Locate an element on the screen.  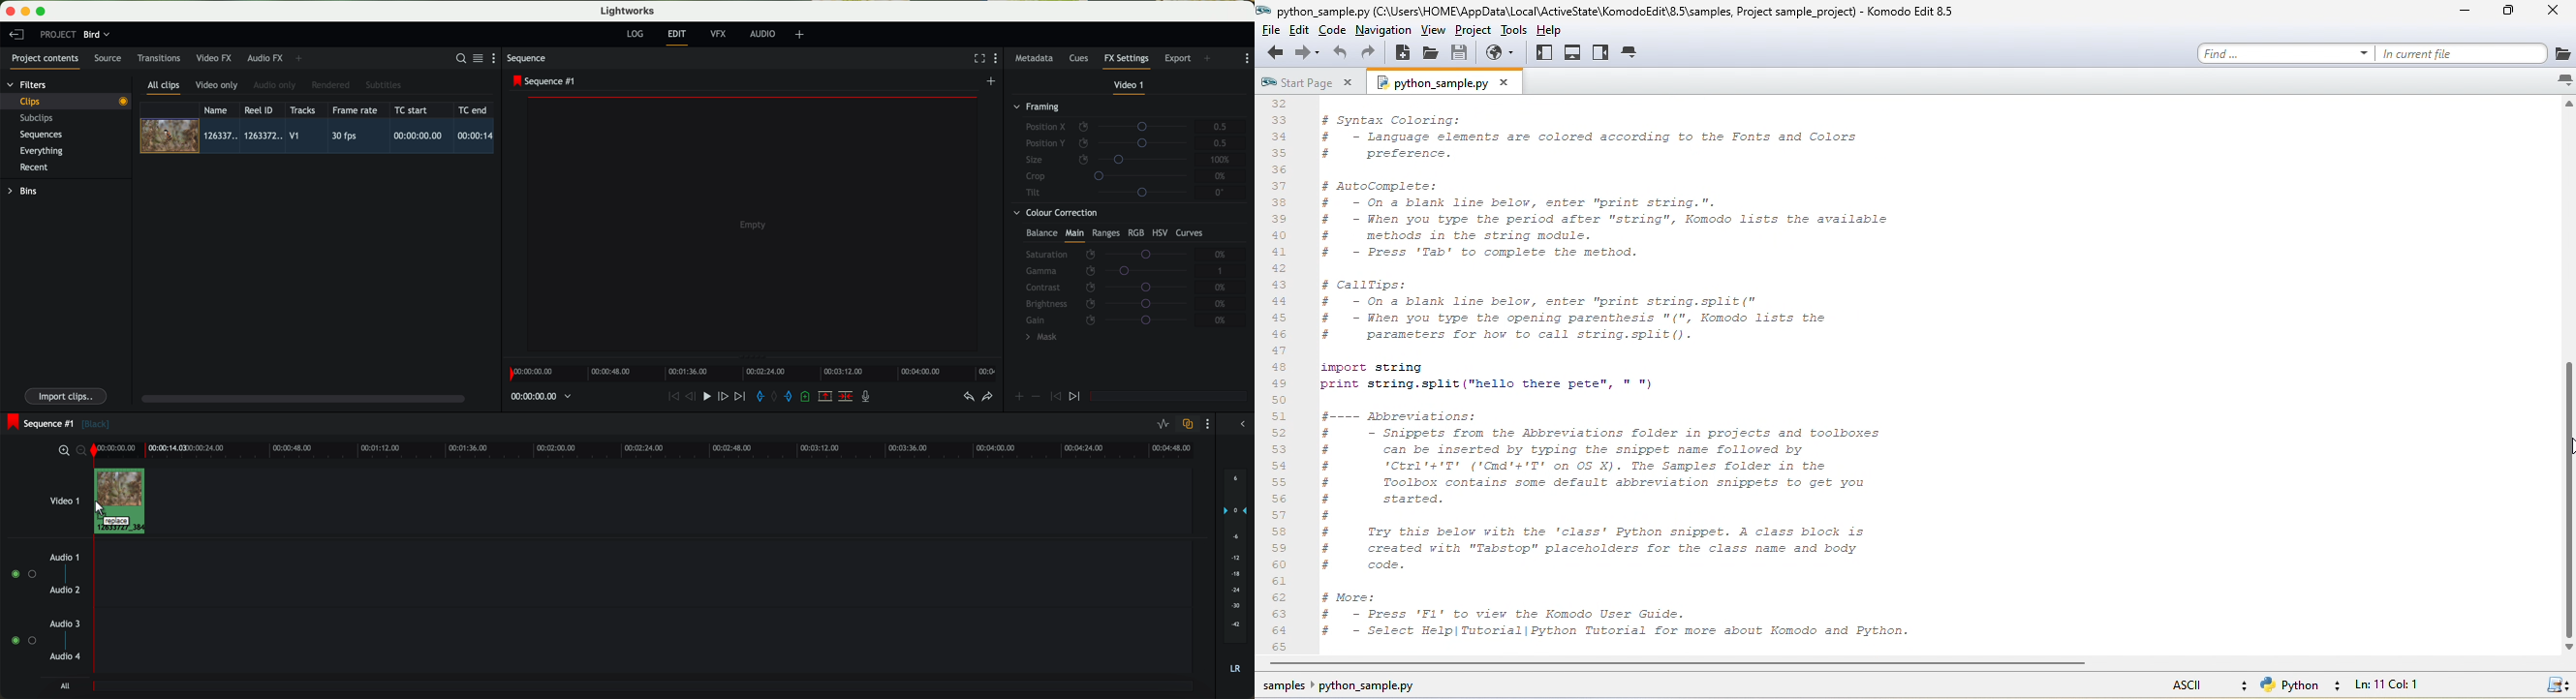
drag video to video track 1 is located at coordinates (121, 501).